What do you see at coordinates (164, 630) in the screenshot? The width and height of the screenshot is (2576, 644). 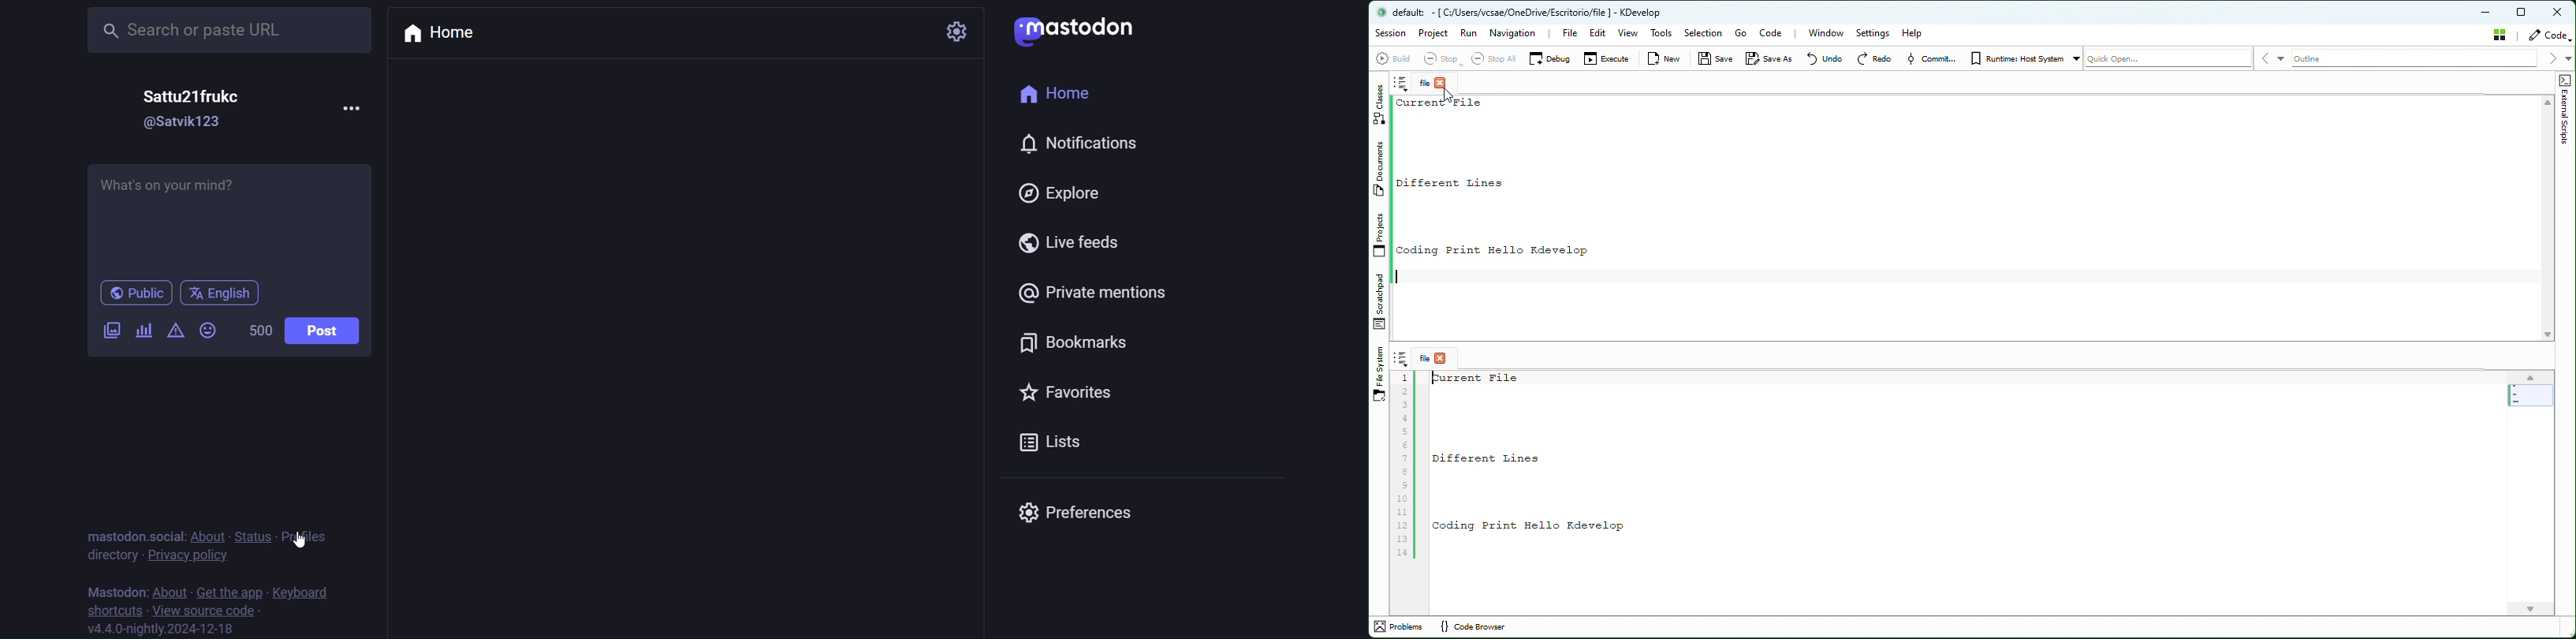 I see `version` at bounding box center [164, 630].